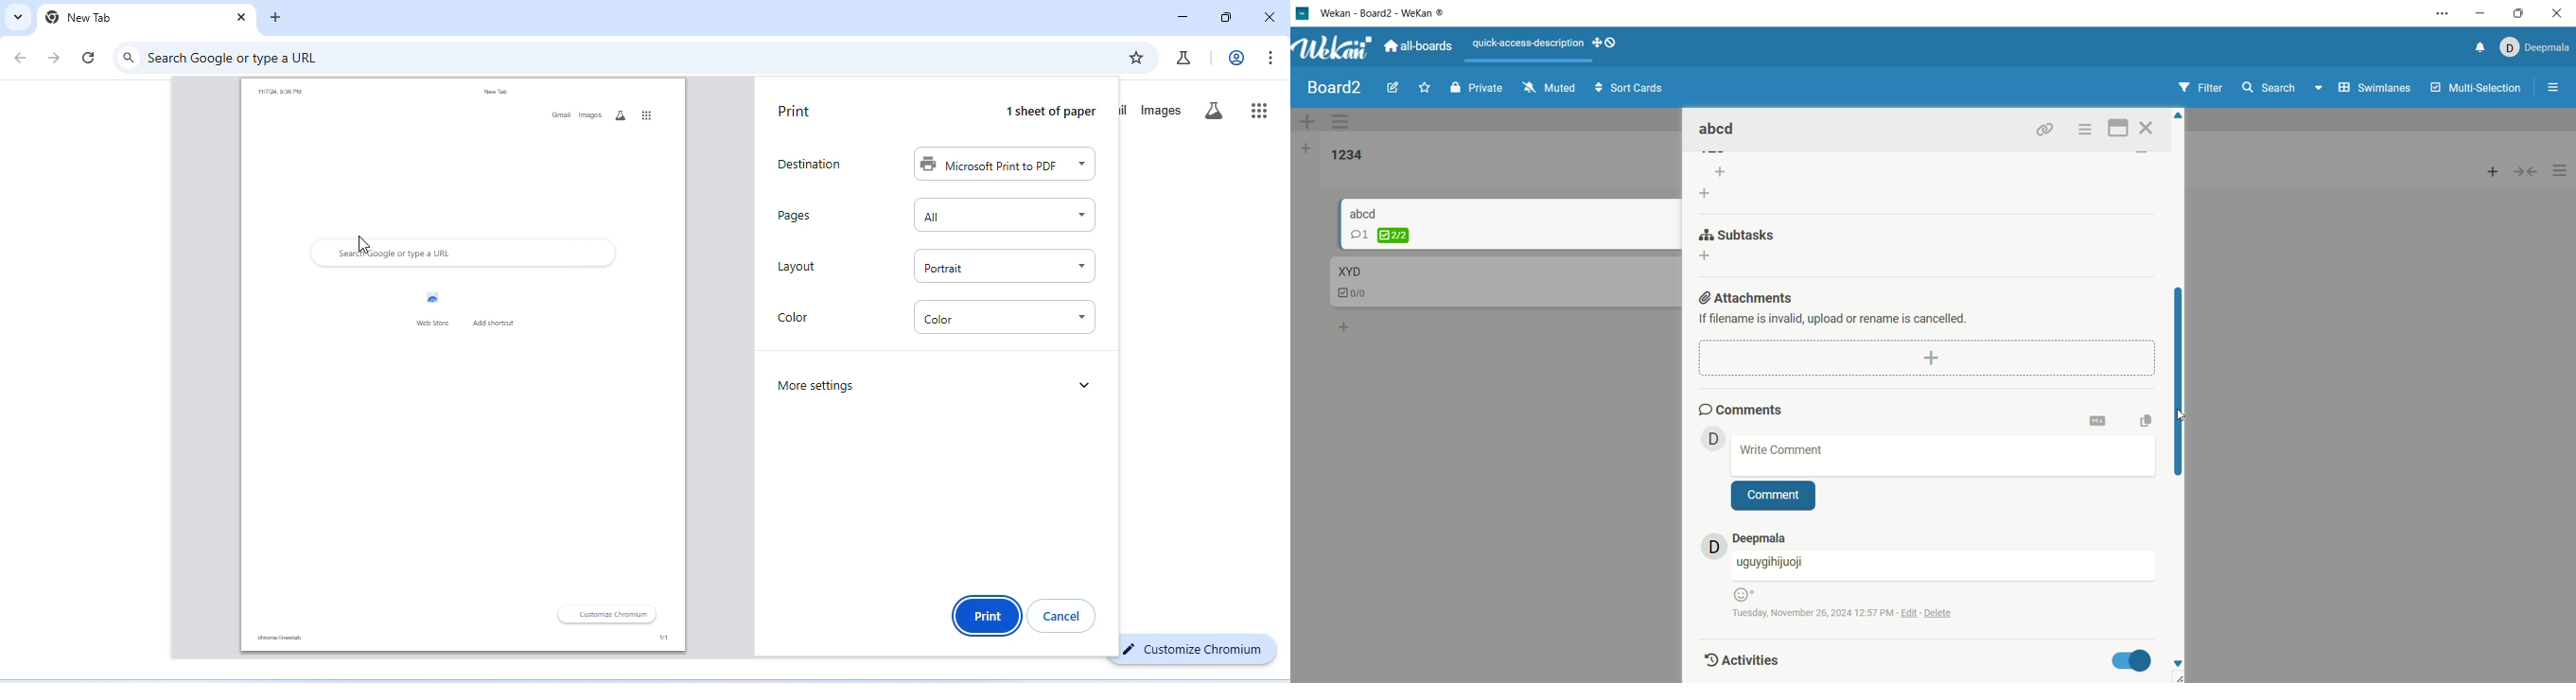  Describe the element at coordinates (1742, 407) in the screenshot. I see `comments` at that location.